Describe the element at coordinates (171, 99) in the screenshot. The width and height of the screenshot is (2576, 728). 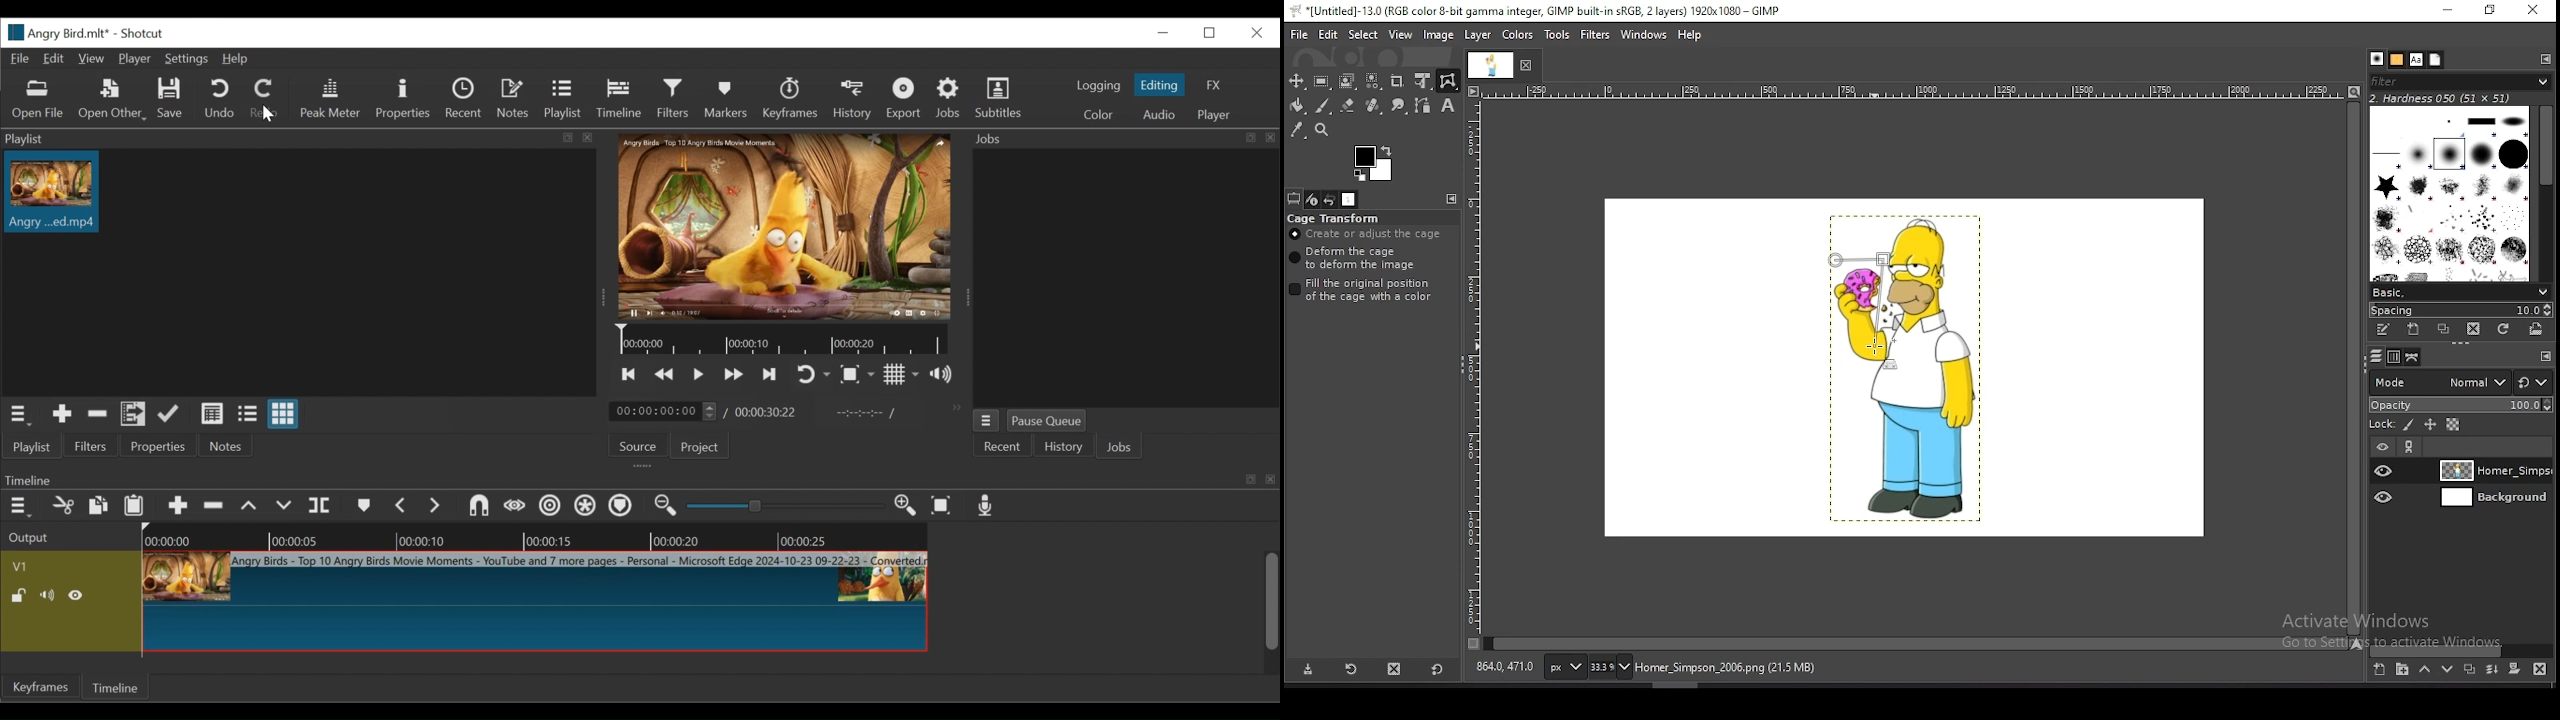
I see `Save` at that location.